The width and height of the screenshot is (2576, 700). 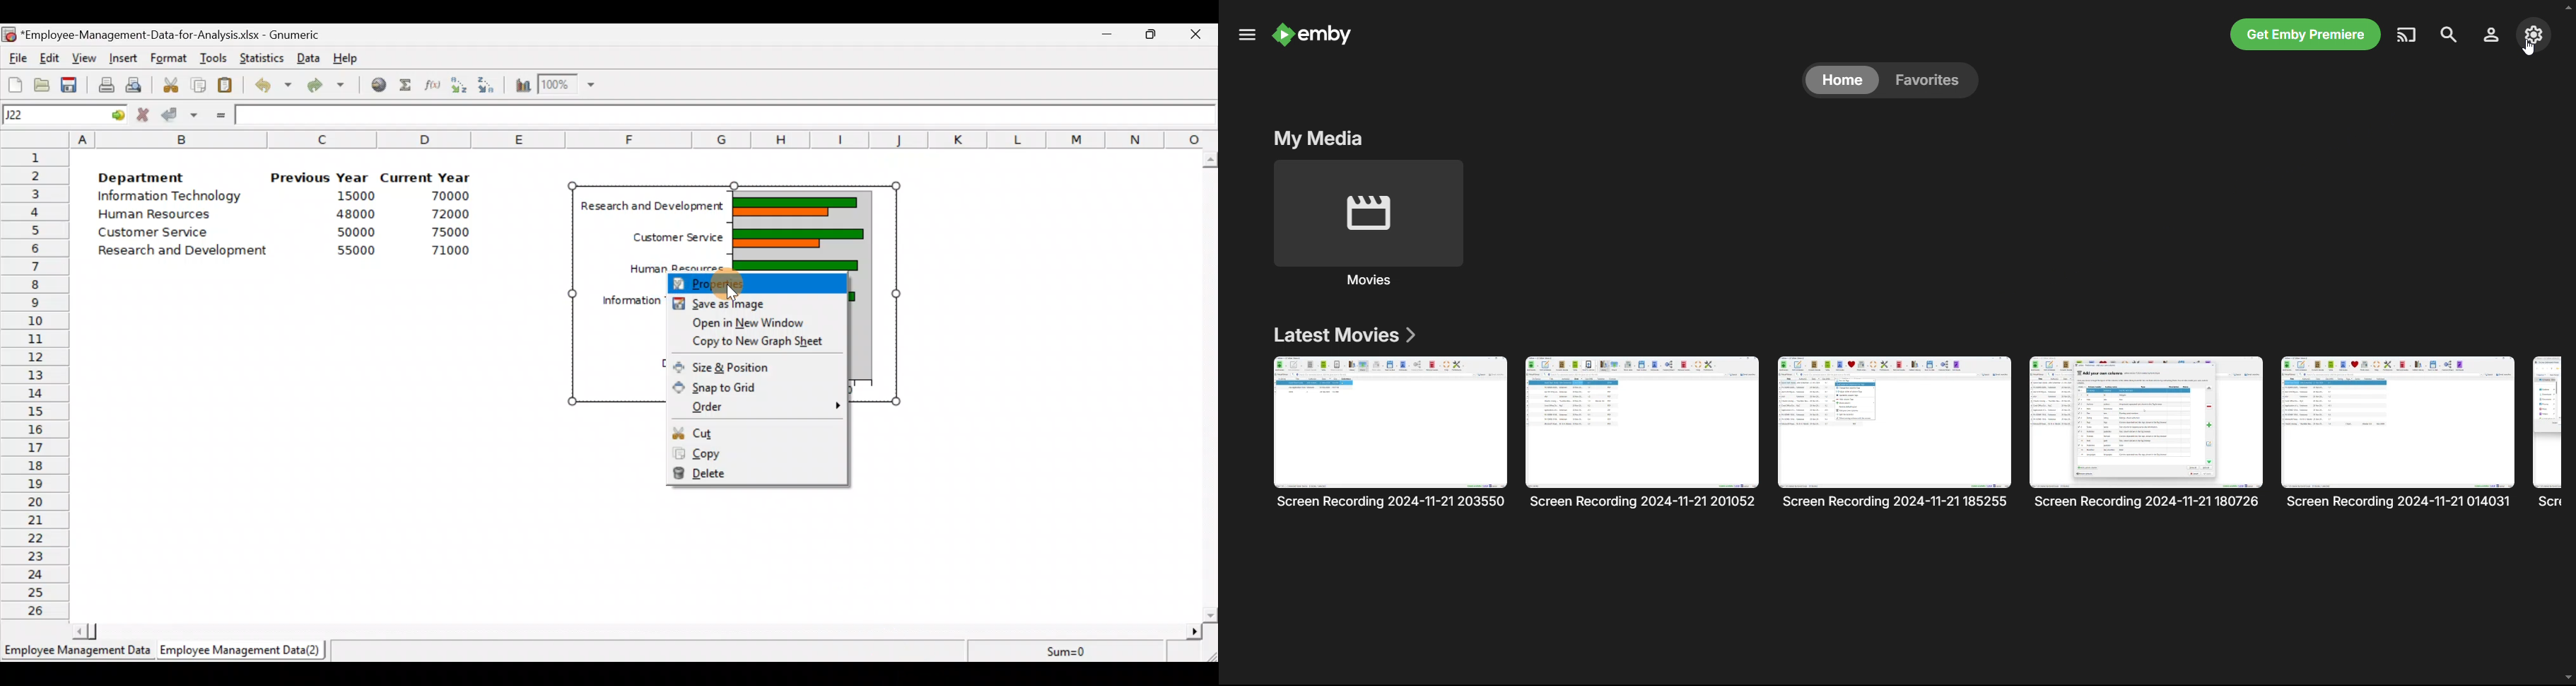 What do you see at coordinates (274, 88) in the screenshot?
I see `Undo last action` at bounding box center [274, 88].